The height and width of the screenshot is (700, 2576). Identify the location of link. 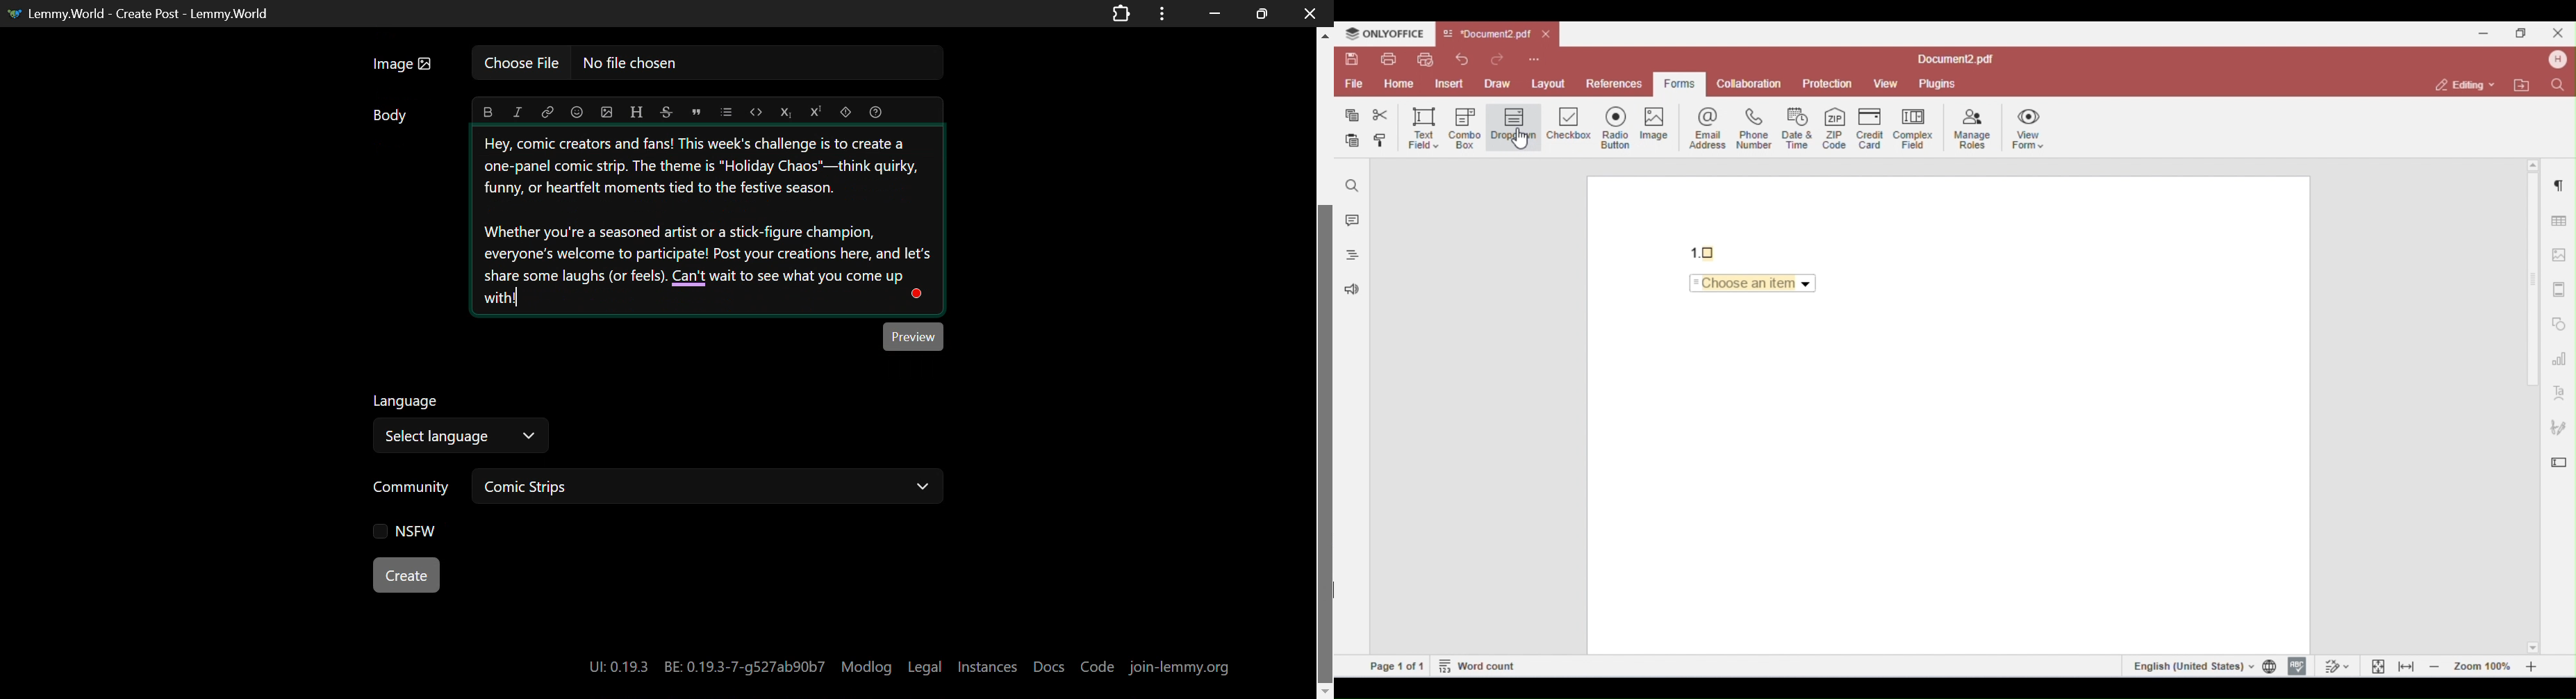
(547, 113).